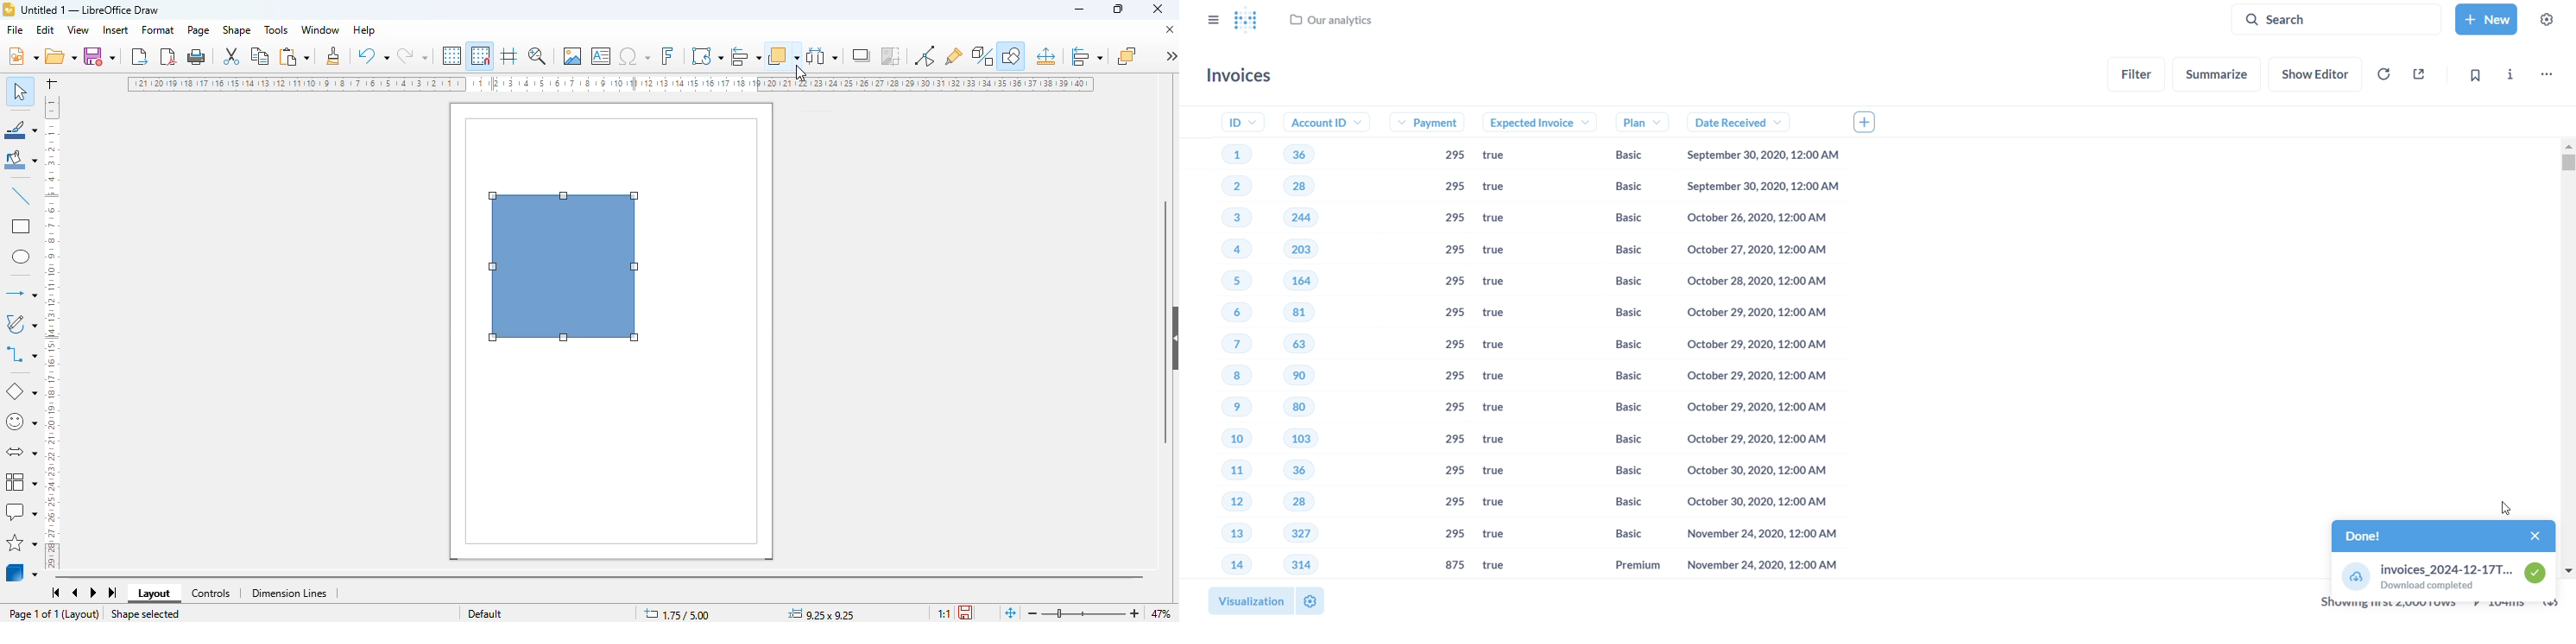  I want to click on Basic, so click(1622, 186).